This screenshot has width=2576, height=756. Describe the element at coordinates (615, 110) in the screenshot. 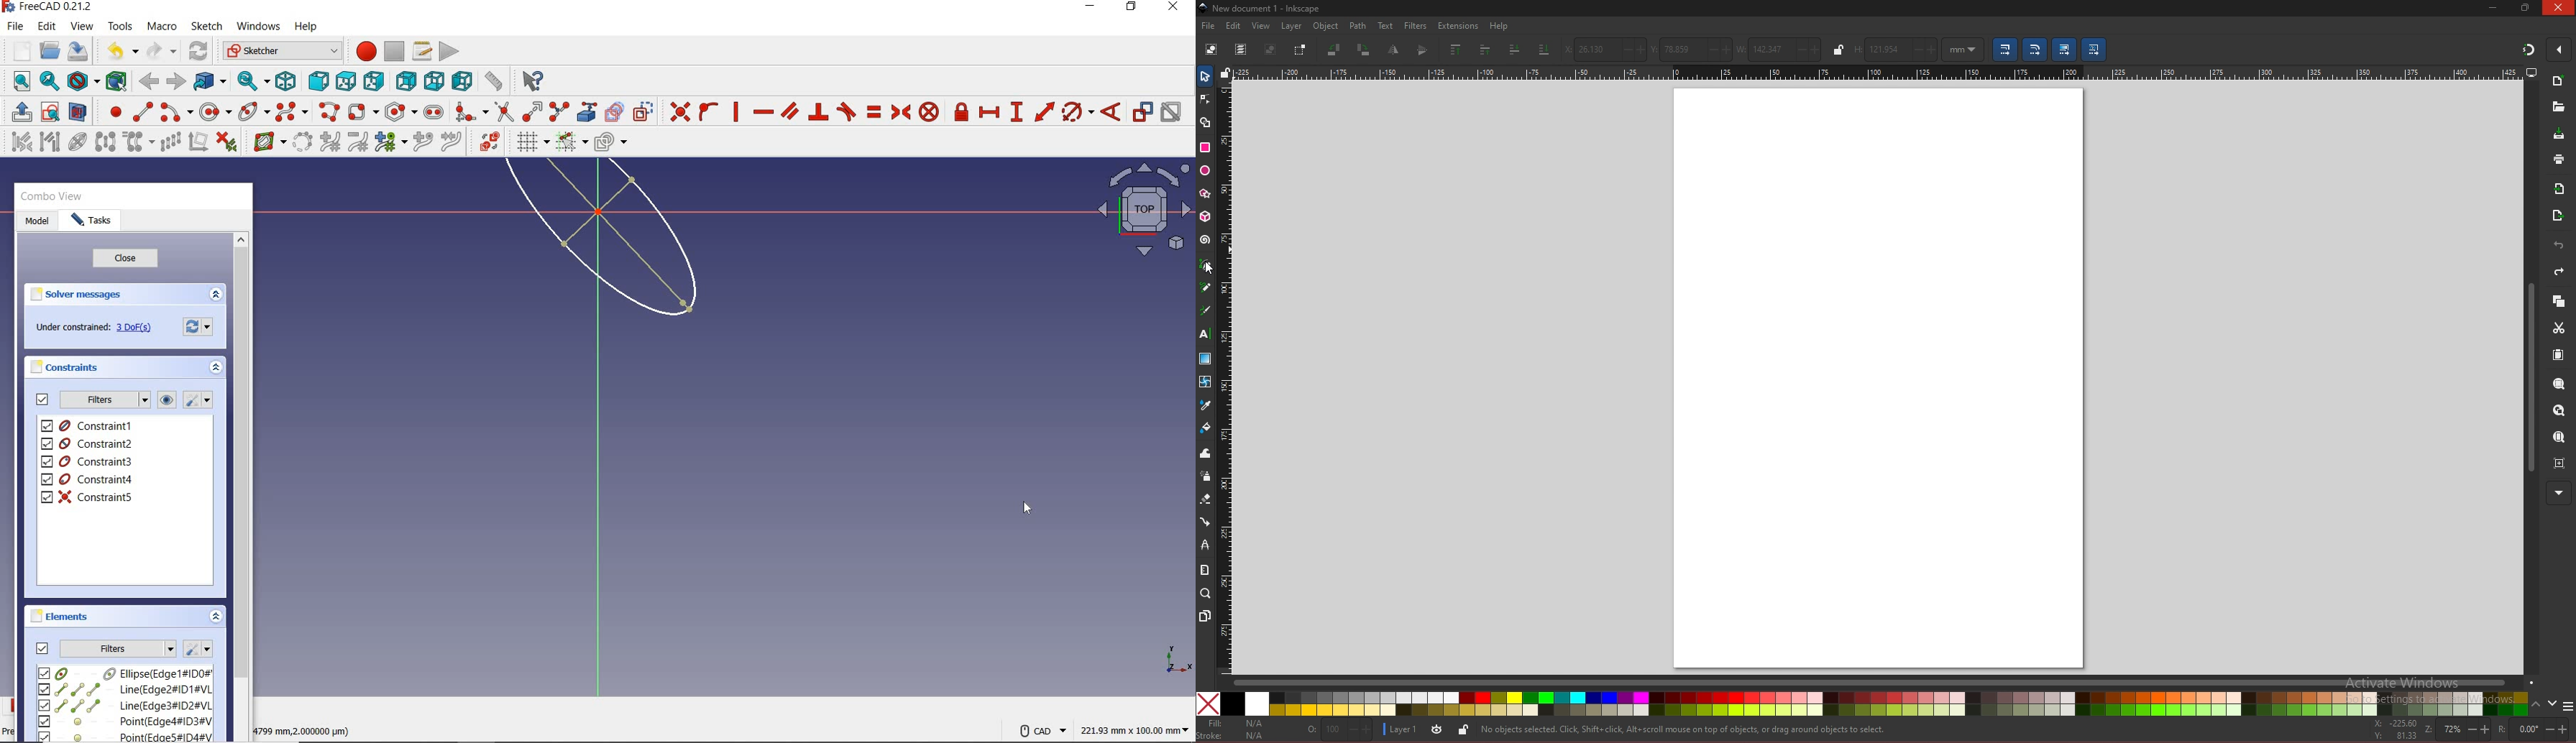

I see `create carbon copy` at that location.